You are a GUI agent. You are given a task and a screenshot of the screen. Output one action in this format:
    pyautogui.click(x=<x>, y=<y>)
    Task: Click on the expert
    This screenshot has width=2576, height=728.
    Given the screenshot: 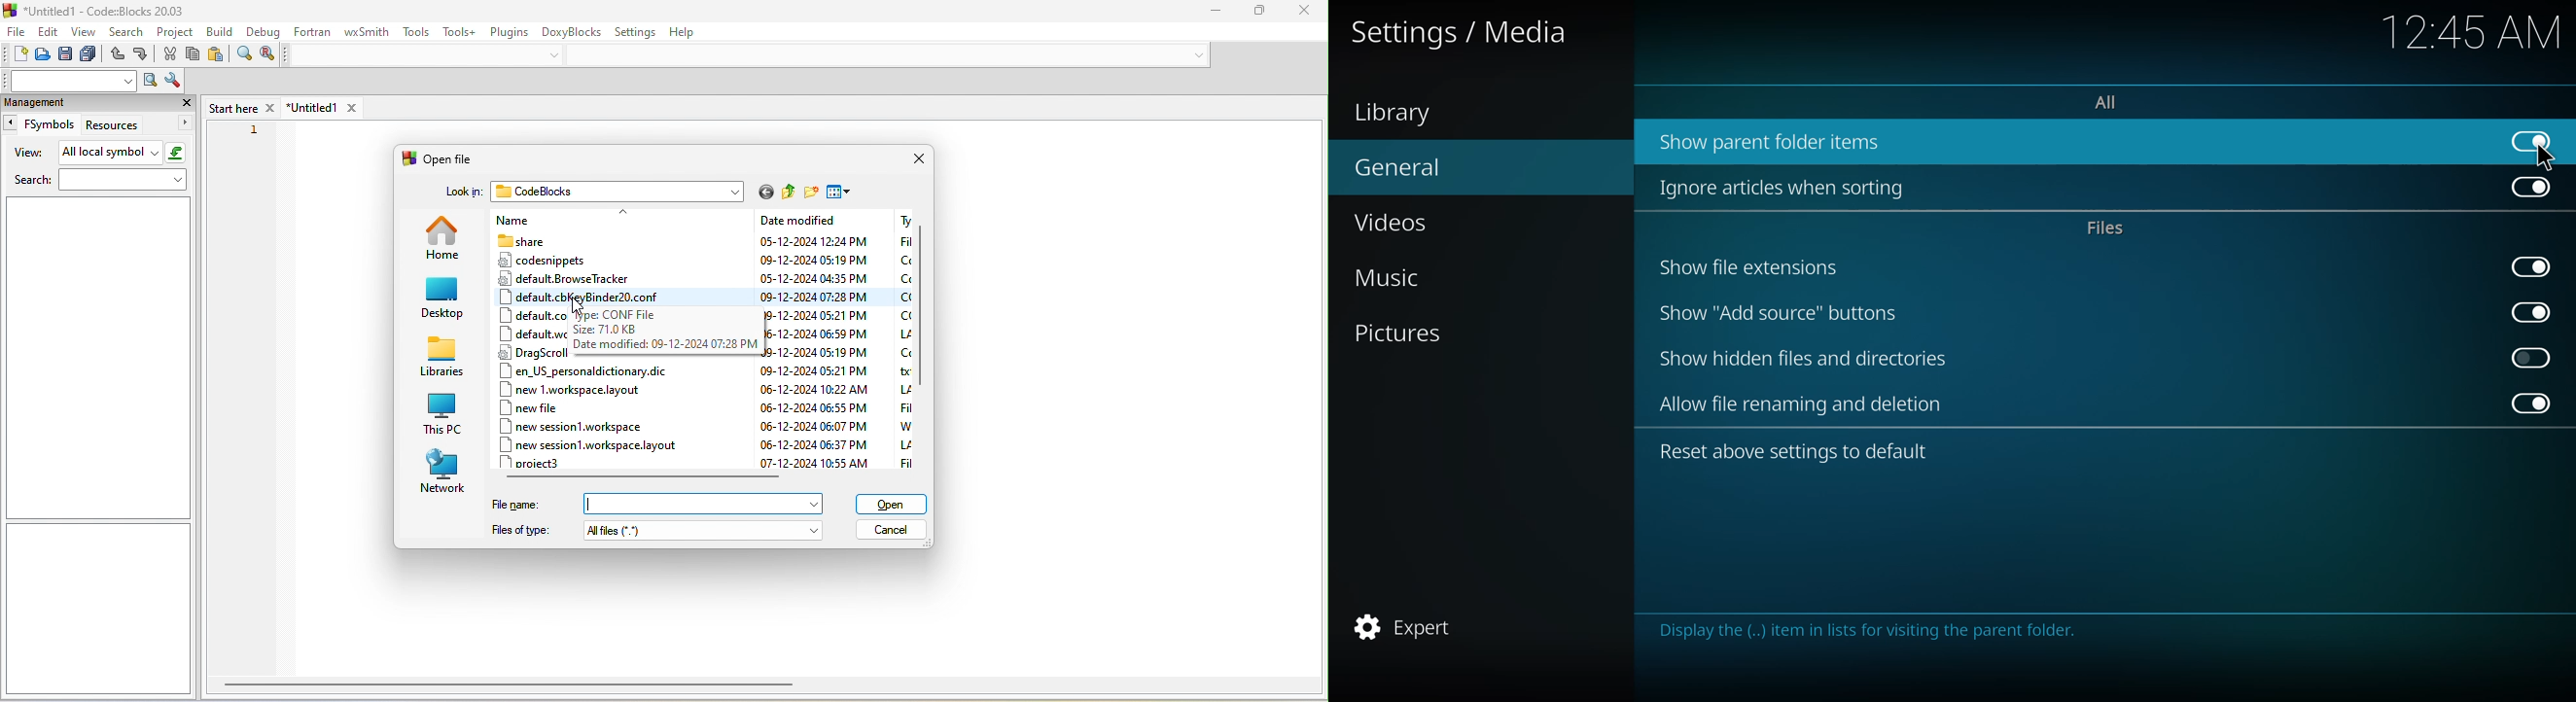 What is the action you would take?
    pyautogui.click(x=1408, y=627)
    